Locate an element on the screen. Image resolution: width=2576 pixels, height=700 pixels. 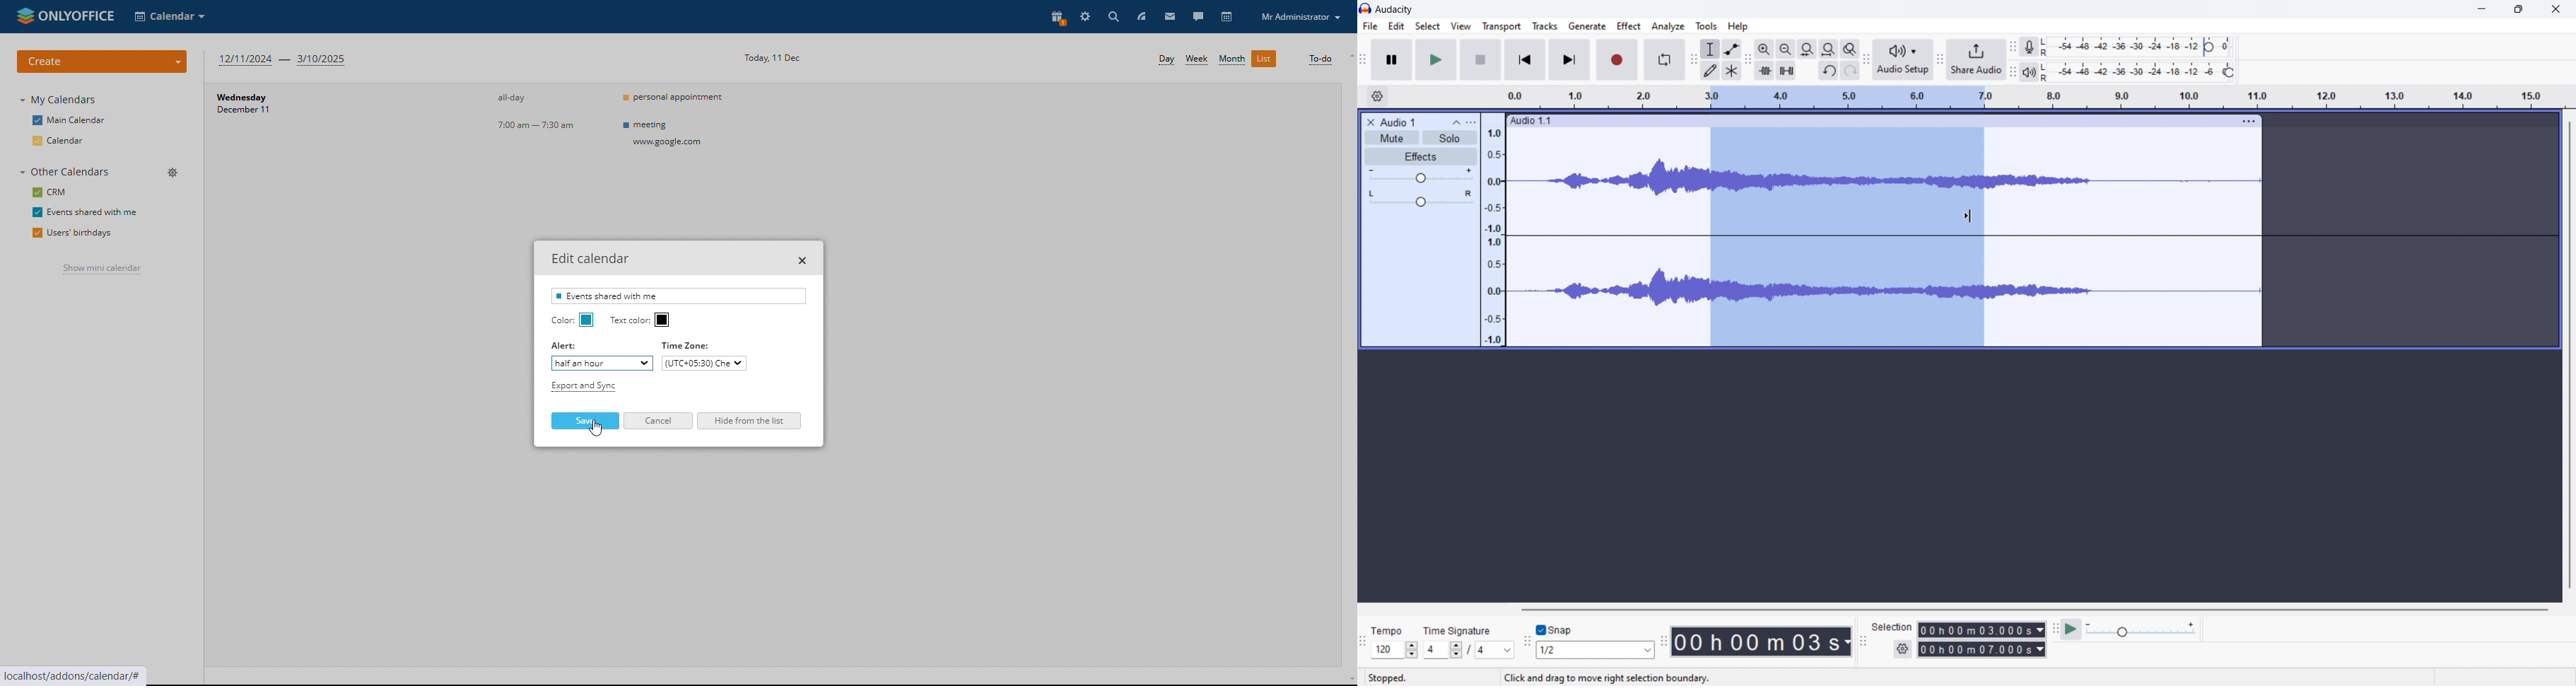
settings is located at coordinates (1902, 650).